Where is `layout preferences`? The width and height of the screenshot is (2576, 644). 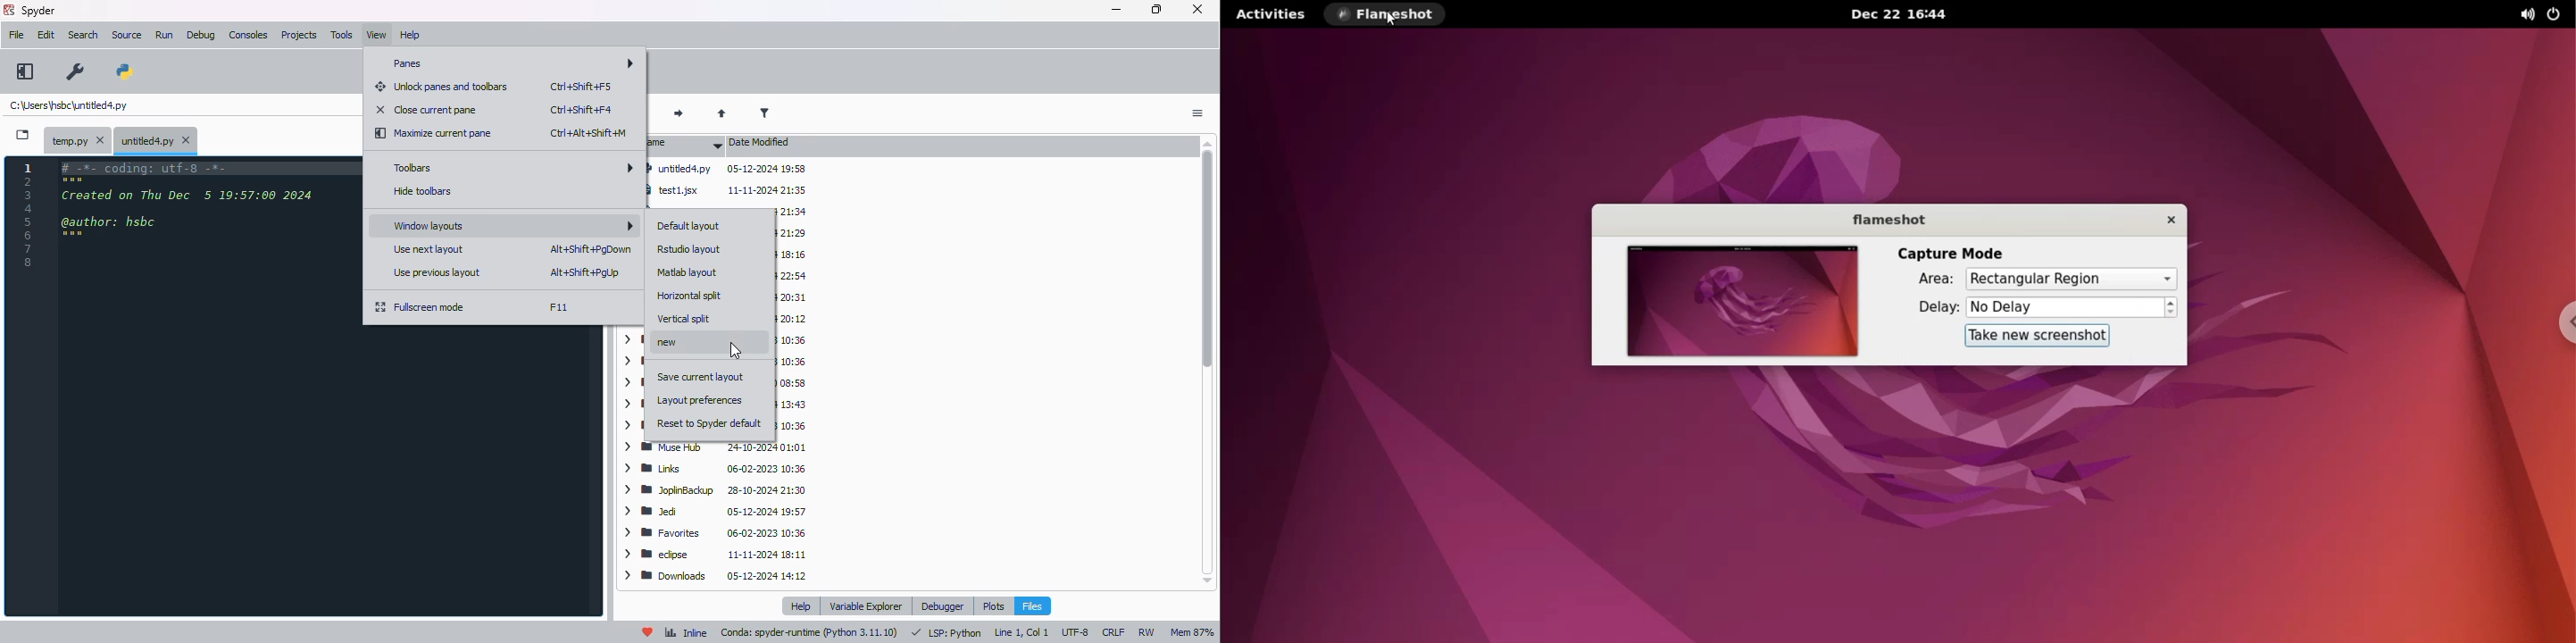 layout preferences is located at coordinates (701, 400).